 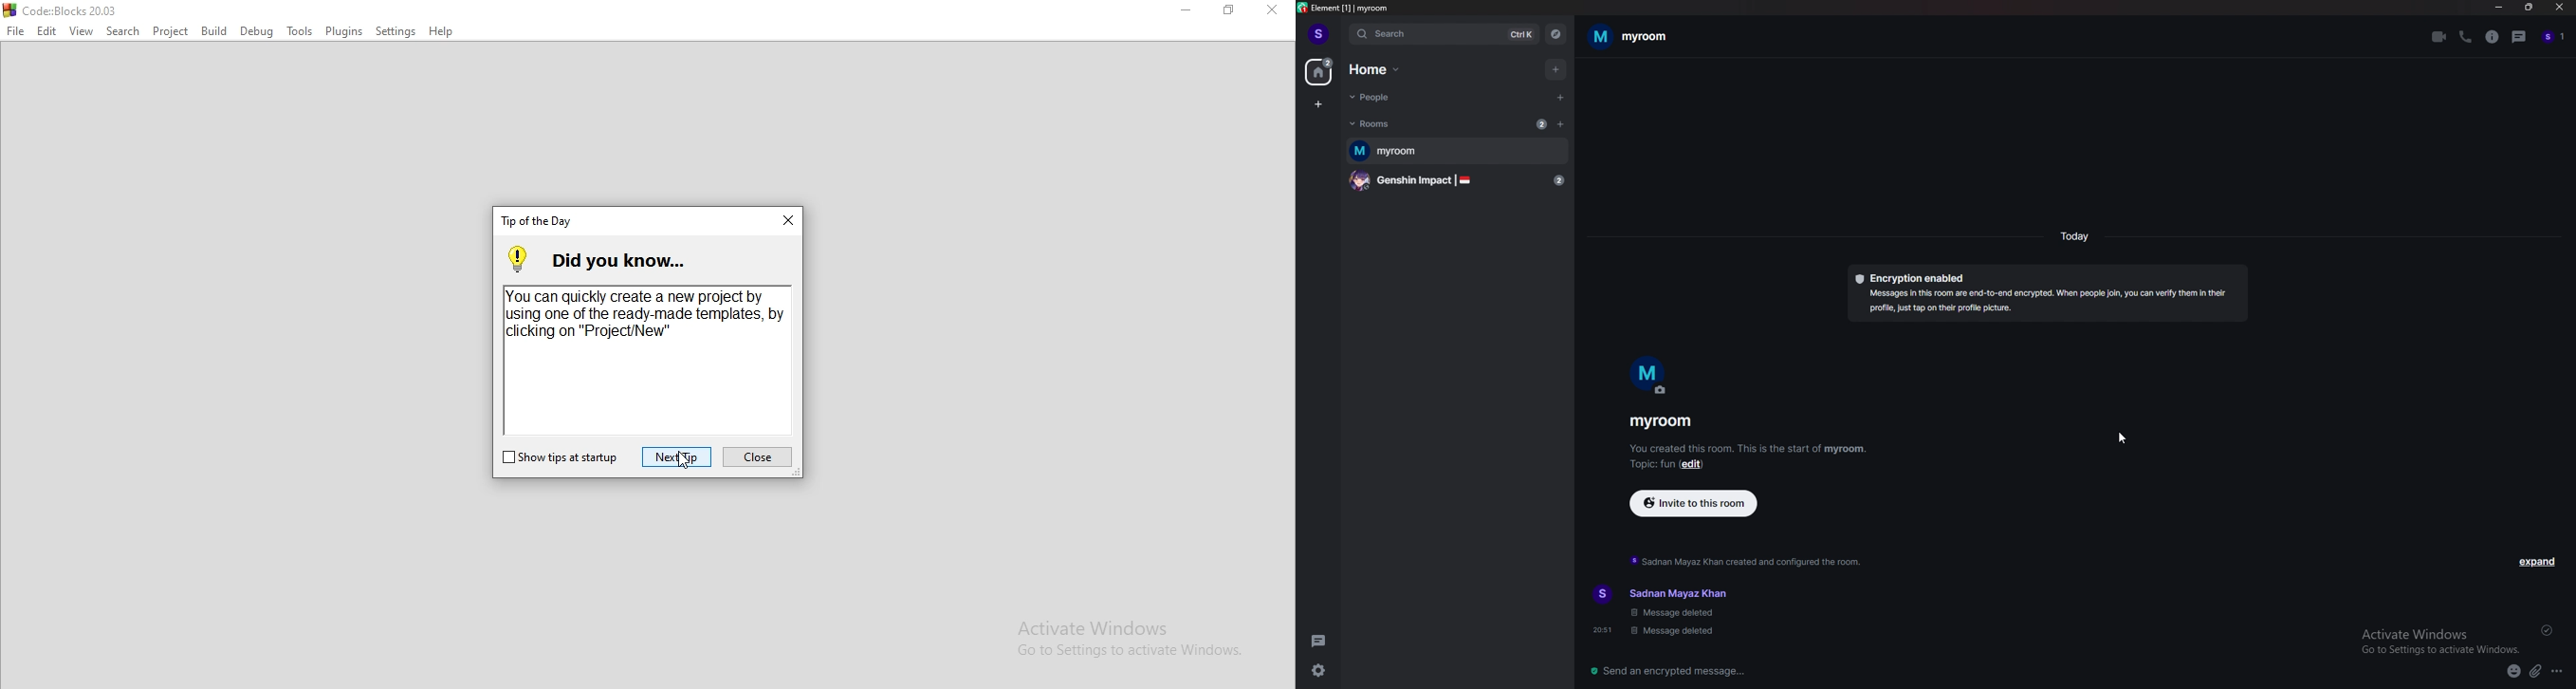 I want to click on sadnan mayaz khan message deleted, so click(x=1676, y=598).